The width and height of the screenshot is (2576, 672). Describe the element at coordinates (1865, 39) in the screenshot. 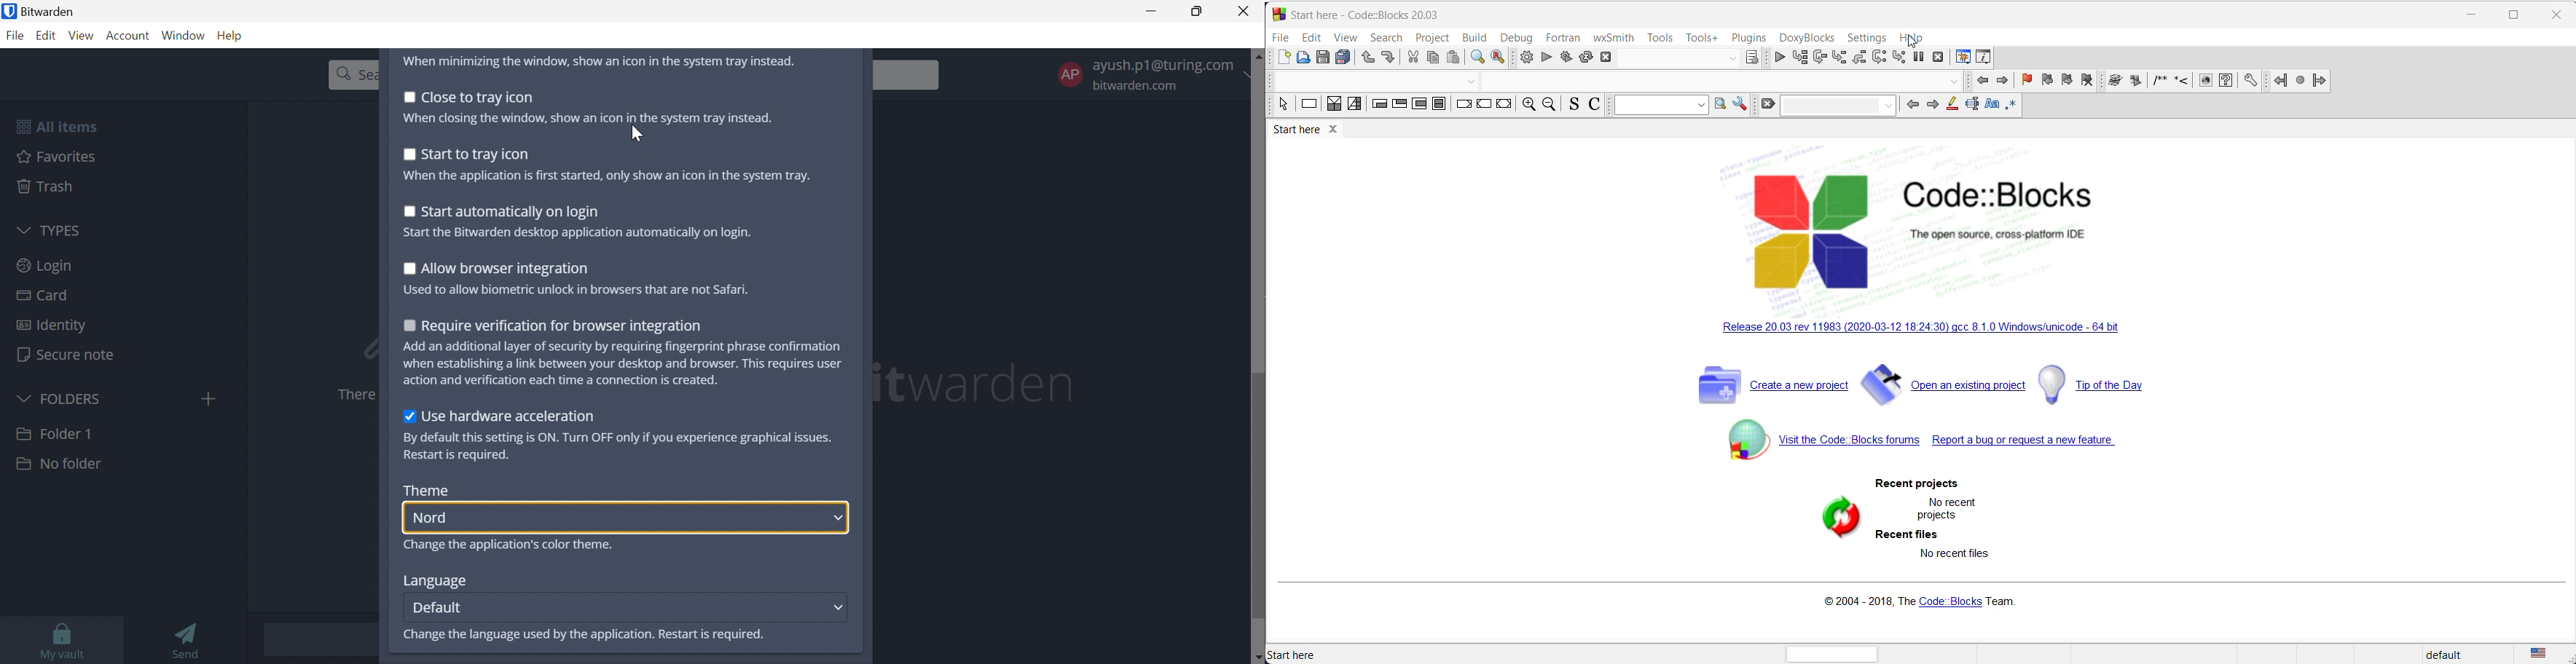

I see `settings` at that location.